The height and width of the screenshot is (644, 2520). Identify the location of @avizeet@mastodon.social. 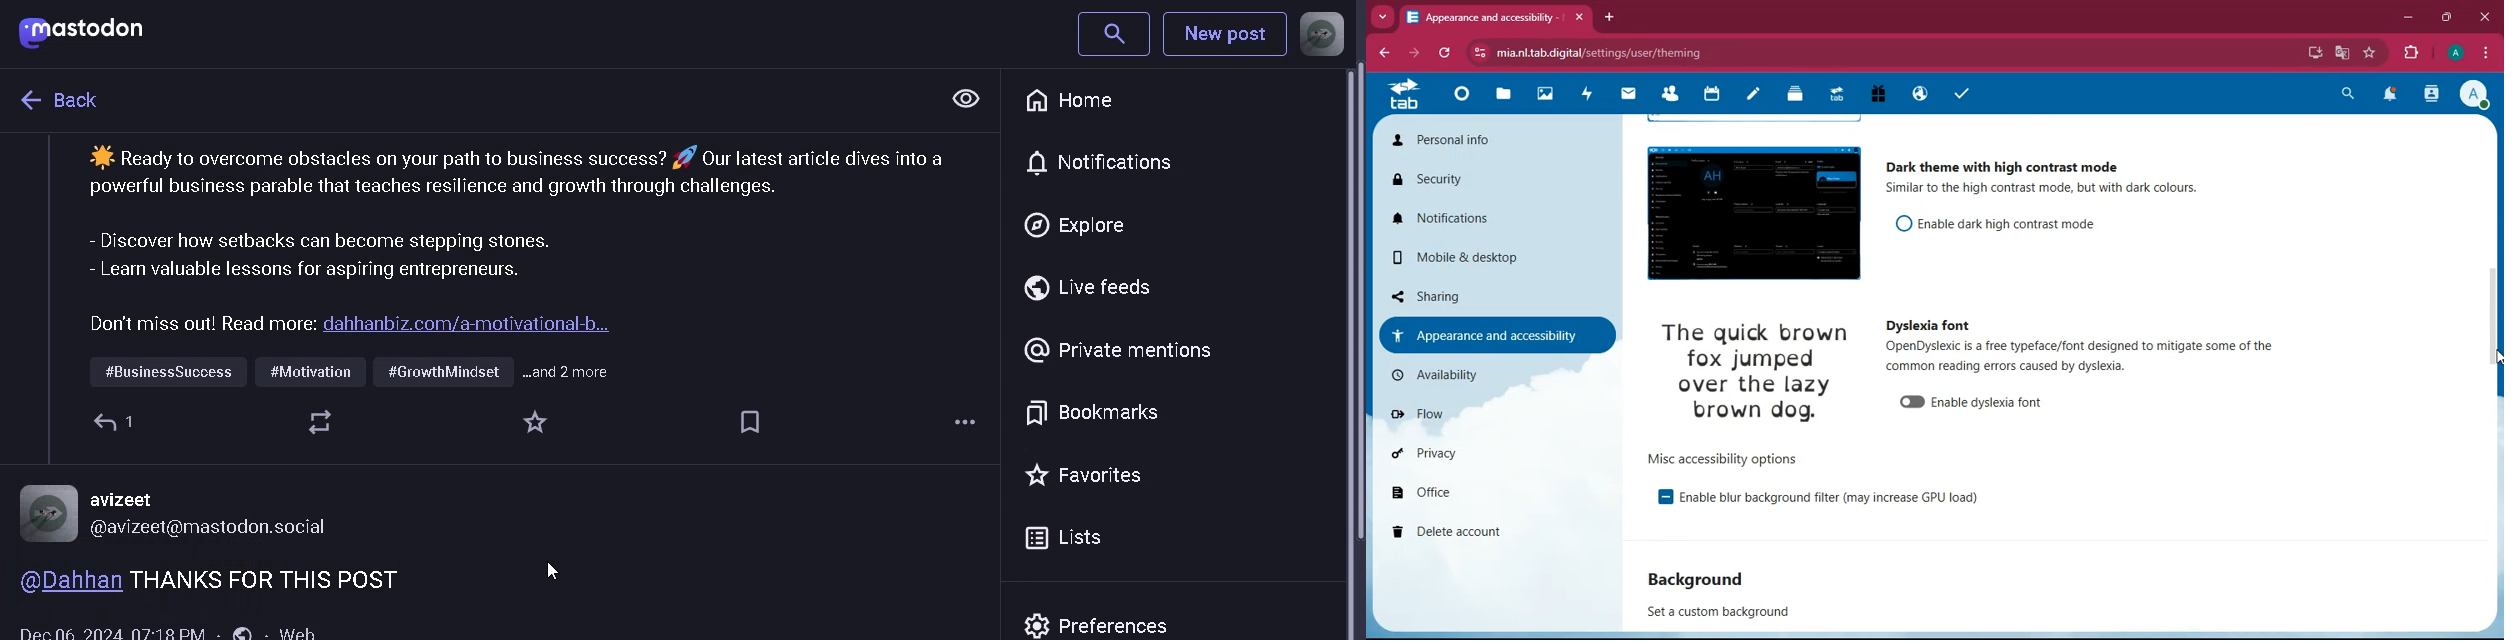
(209, 526).